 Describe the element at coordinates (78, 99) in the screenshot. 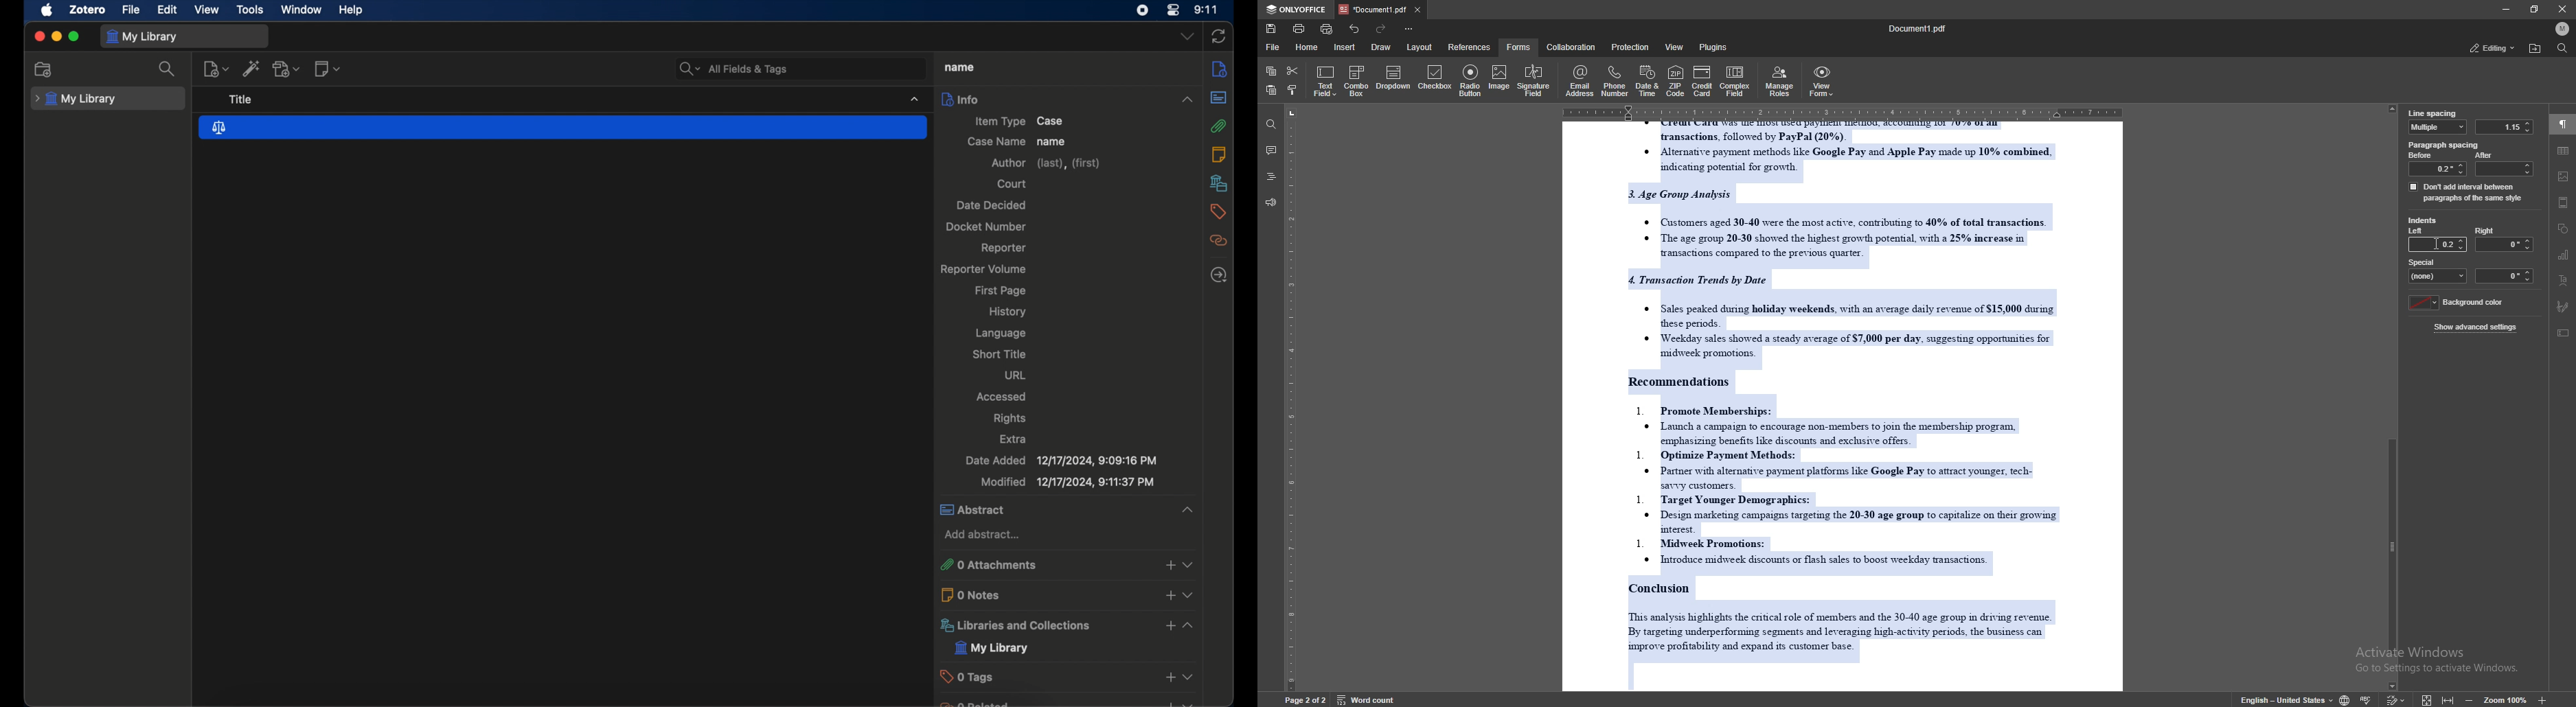

I see `my library` at that location.